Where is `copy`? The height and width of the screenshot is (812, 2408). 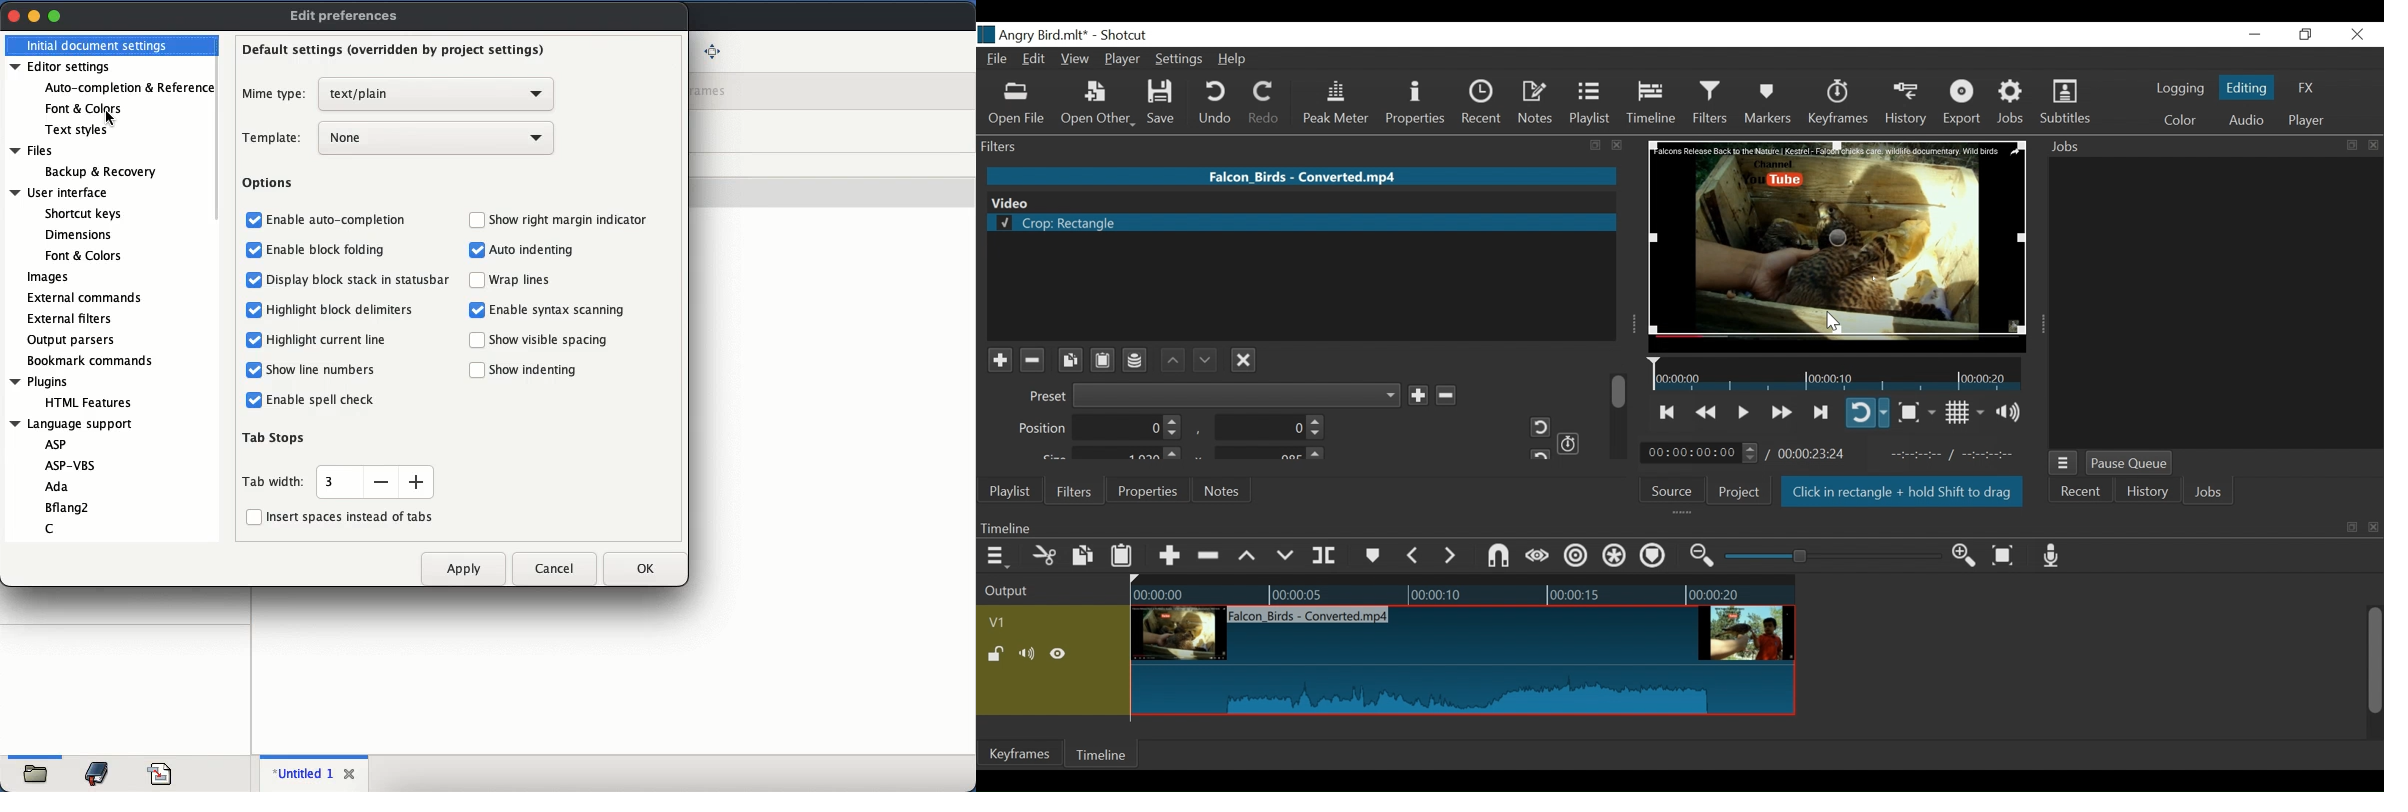 copy is located at coordinates (2350, 145).